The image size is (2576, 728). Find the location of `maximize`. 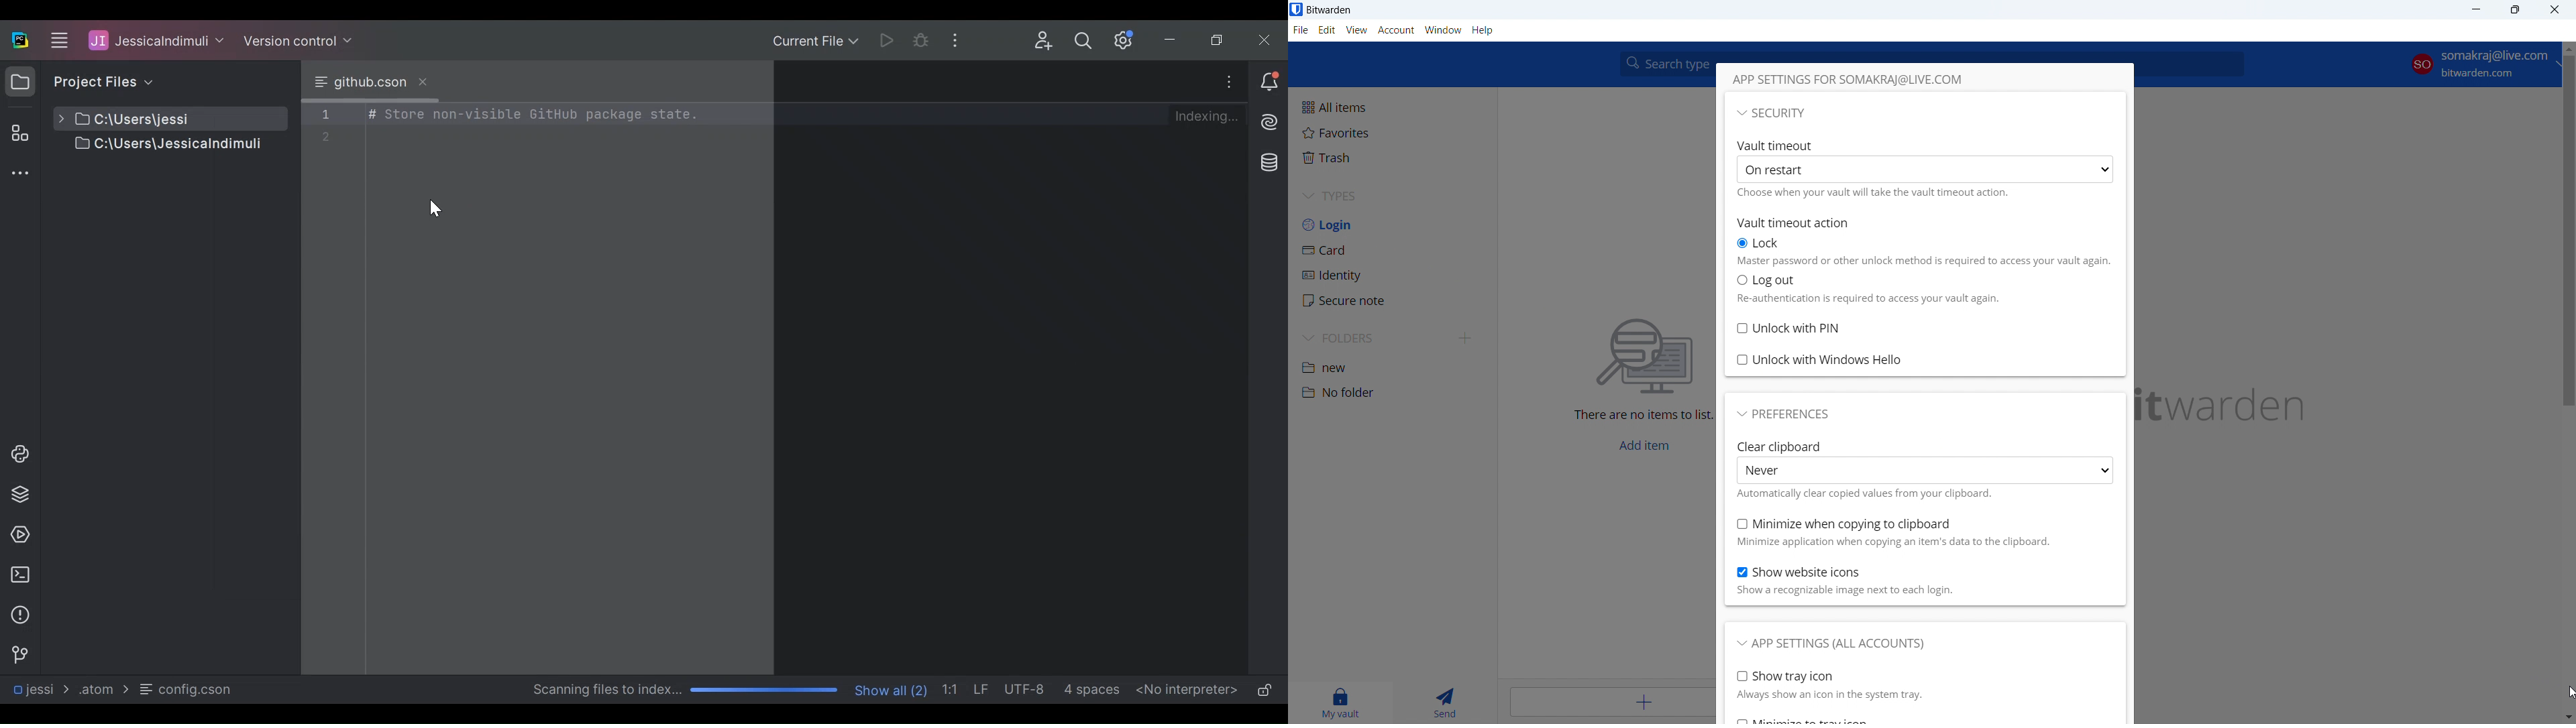

maximize is located at coordinates (2515, 10).